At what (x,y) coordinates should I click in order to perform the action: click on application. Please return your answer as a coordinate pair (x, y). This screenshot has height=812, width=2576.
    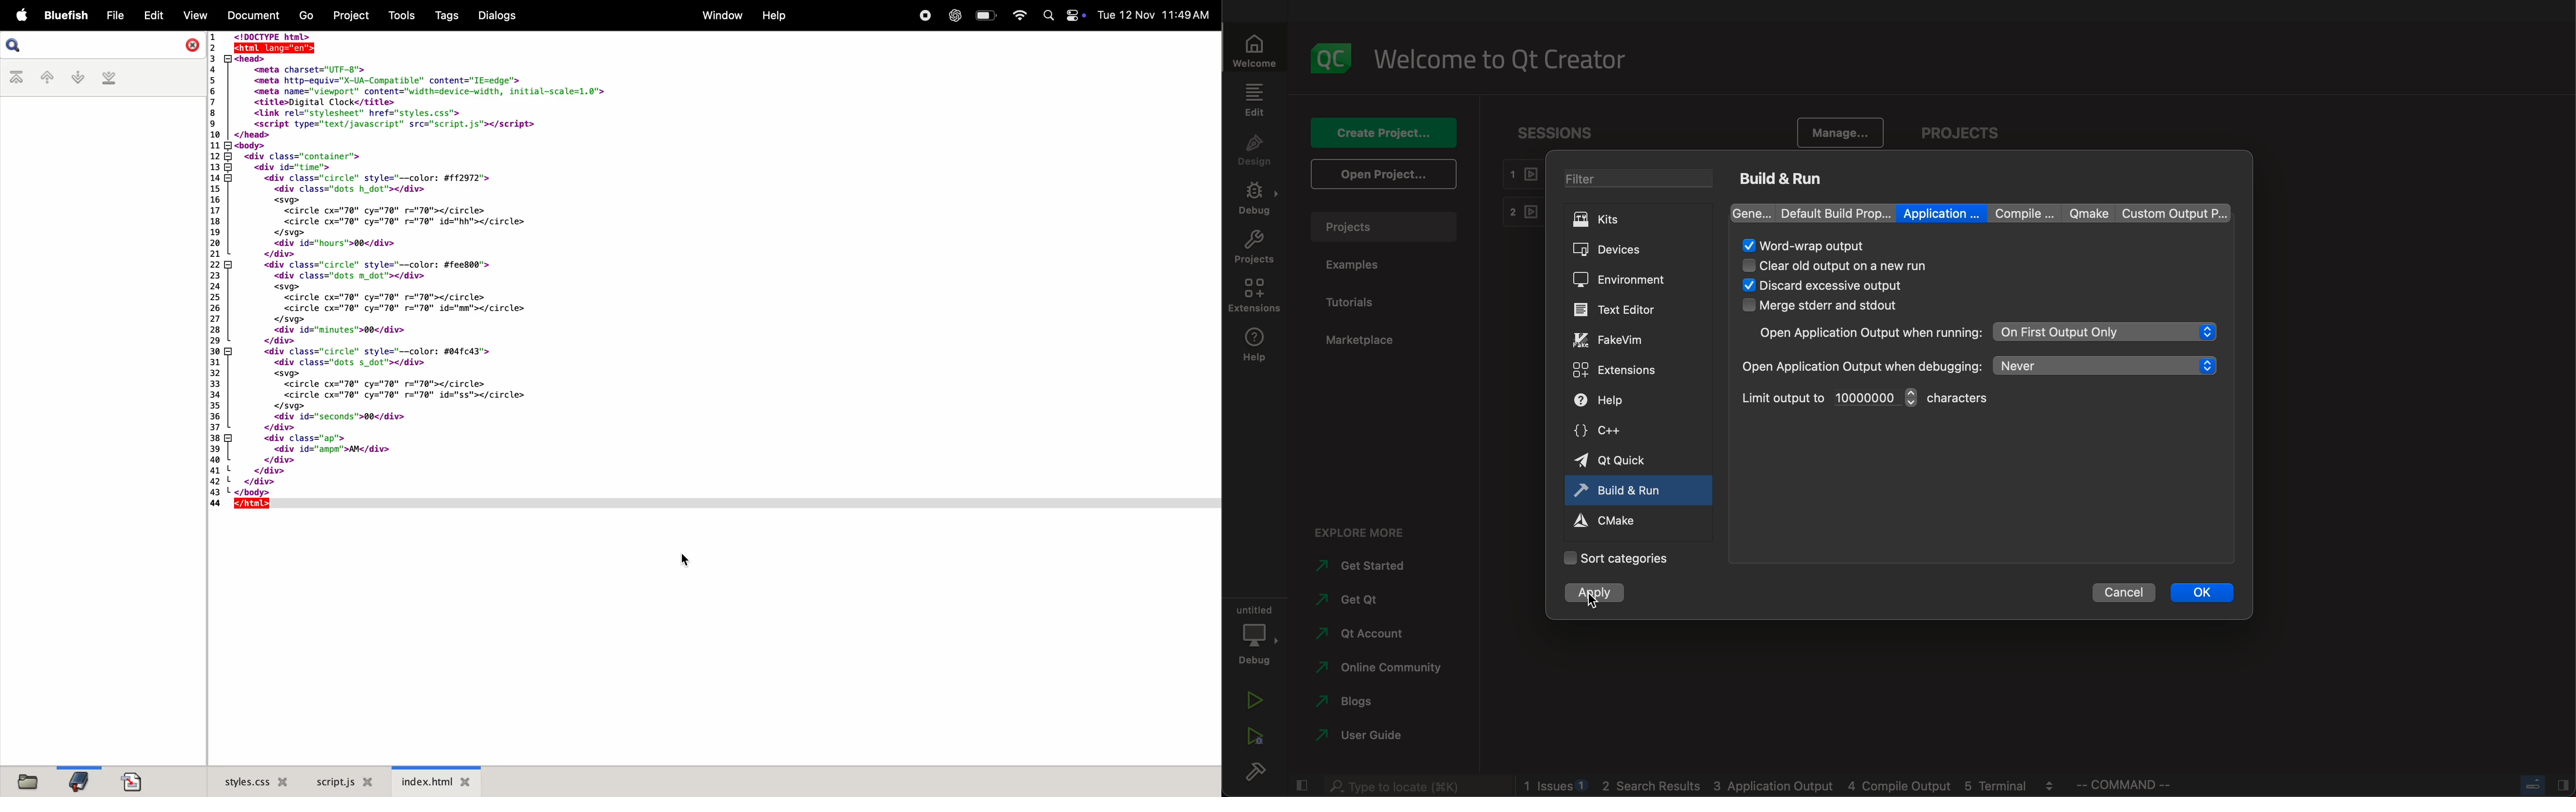
    Looking at the image, I should click on (1942, 212).